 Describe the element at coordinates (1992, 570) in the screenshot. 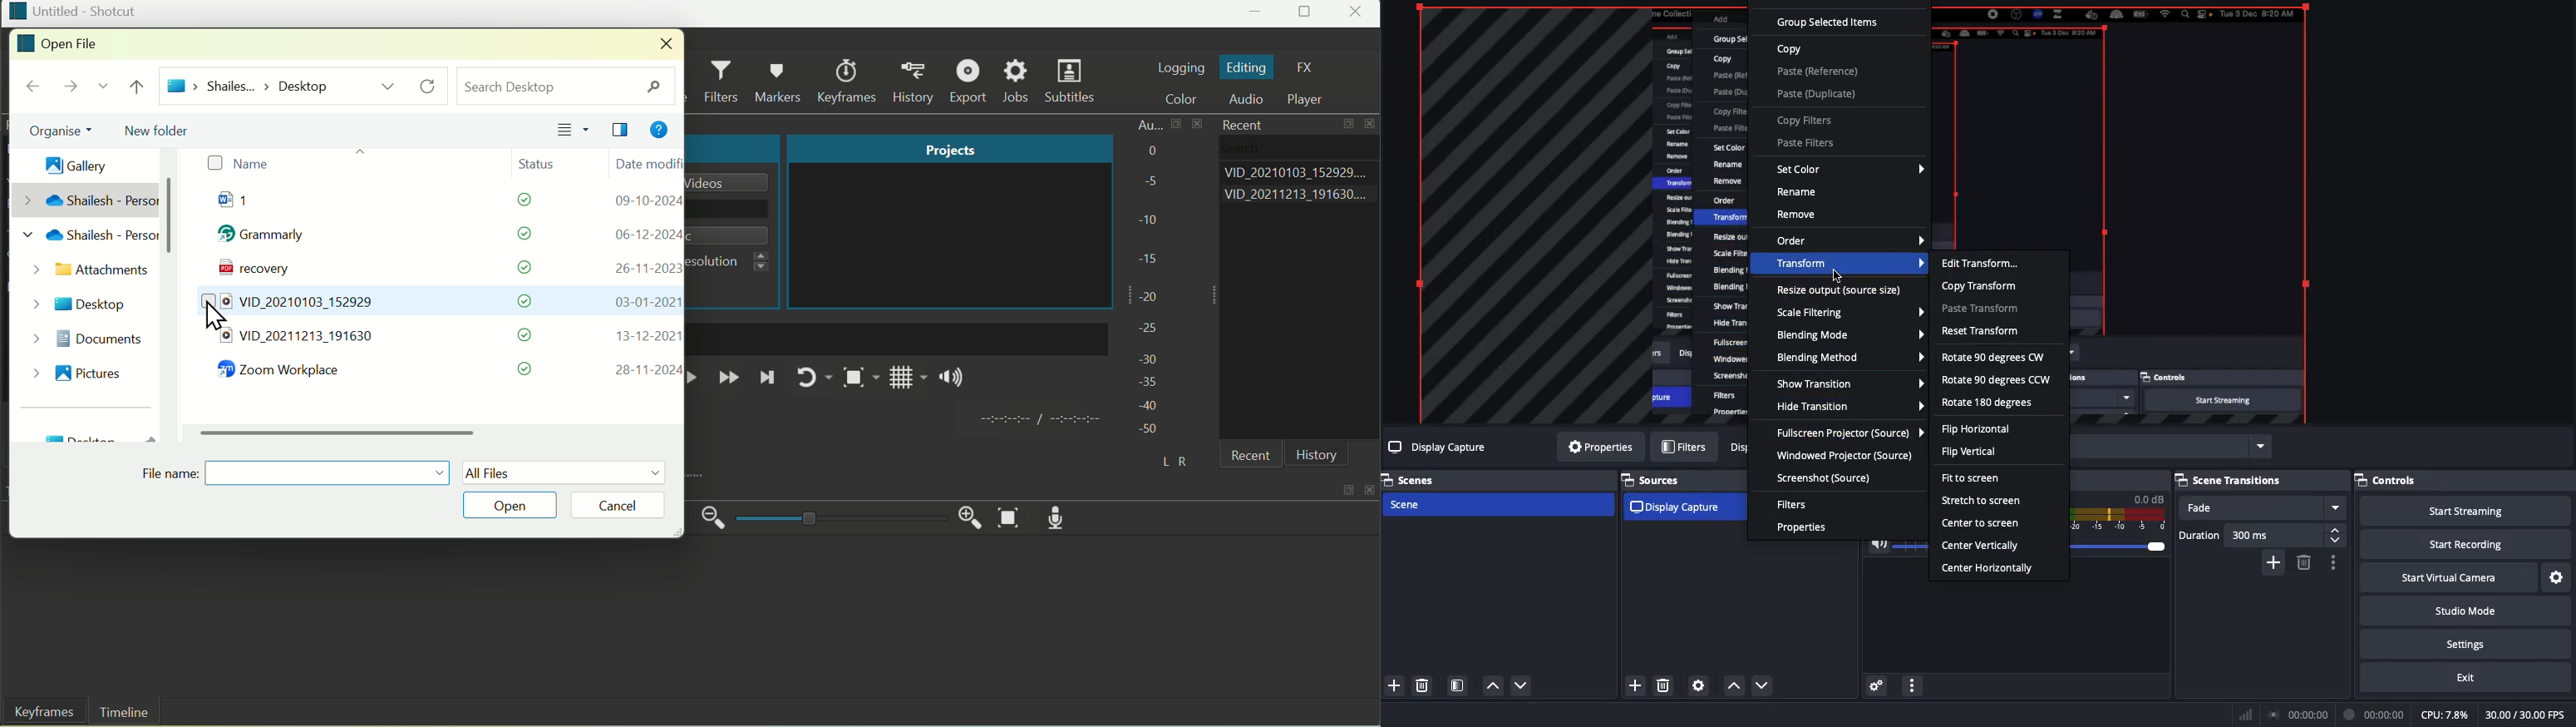

I see `Center horizontally` at that location.